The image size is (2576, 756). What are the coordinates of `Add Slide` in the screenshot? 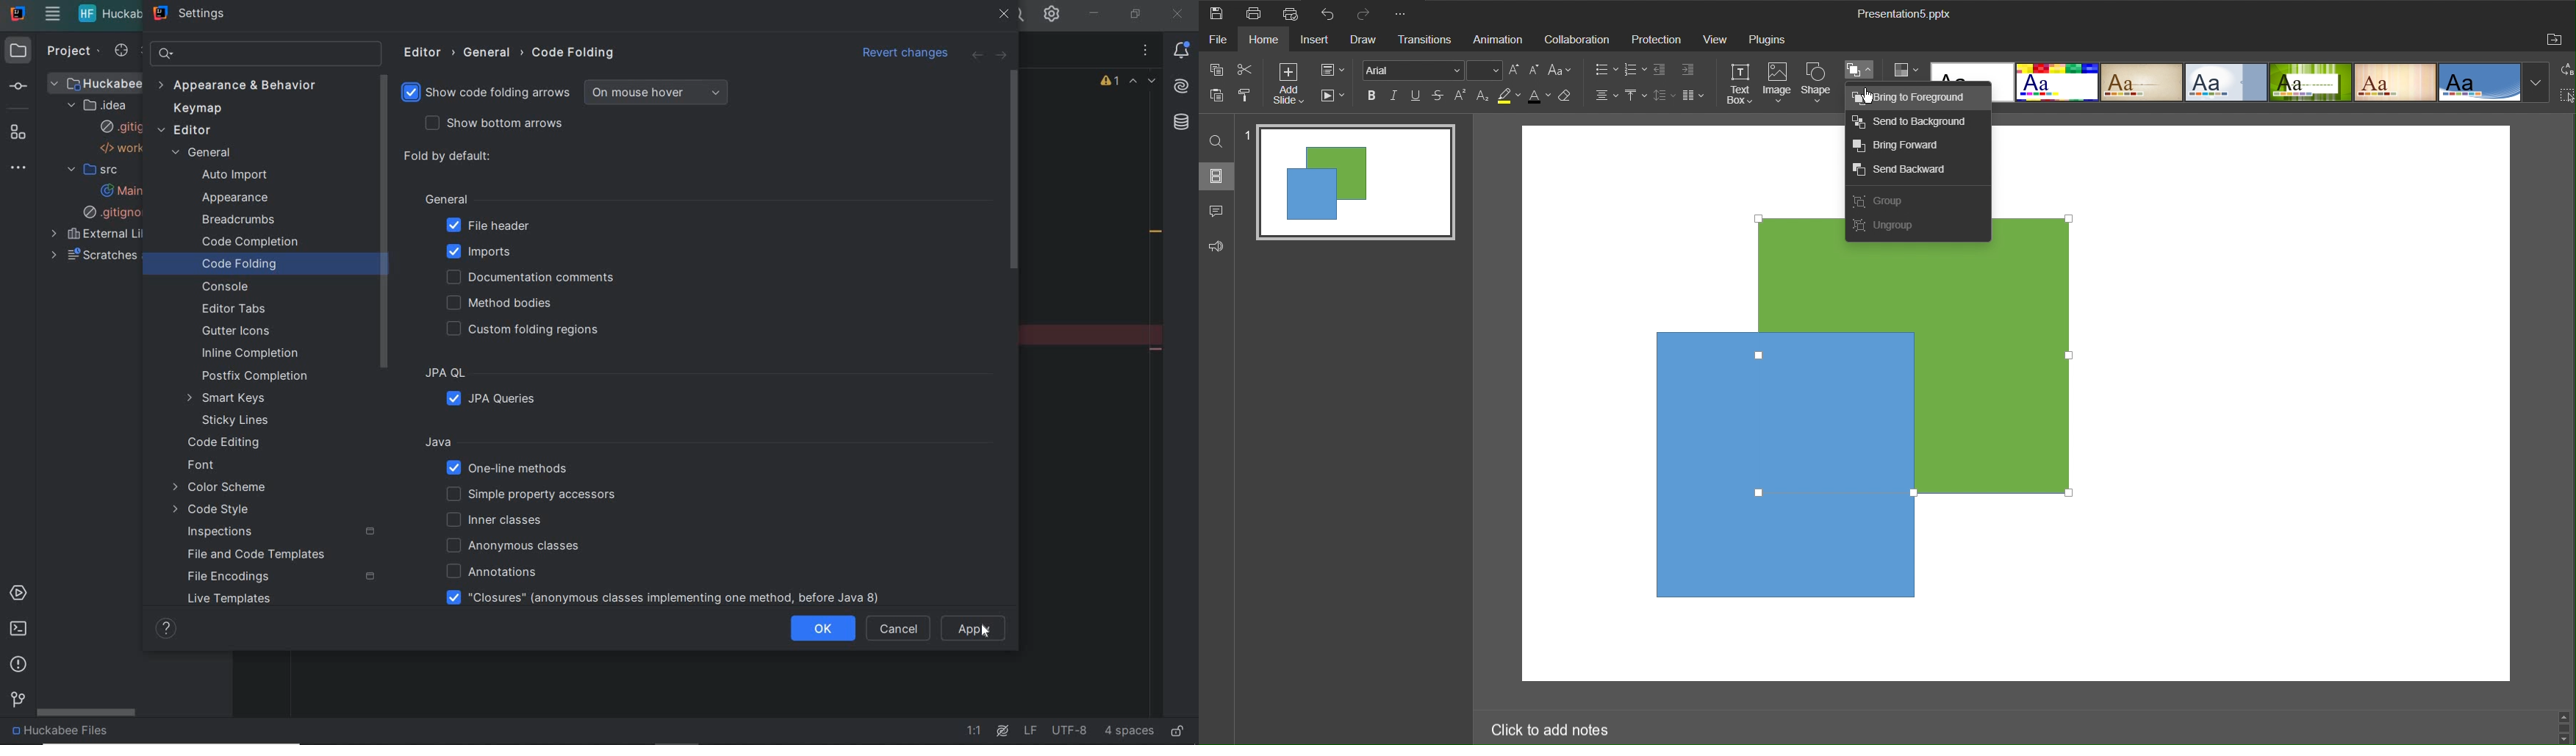 It's located at (1288, 84).